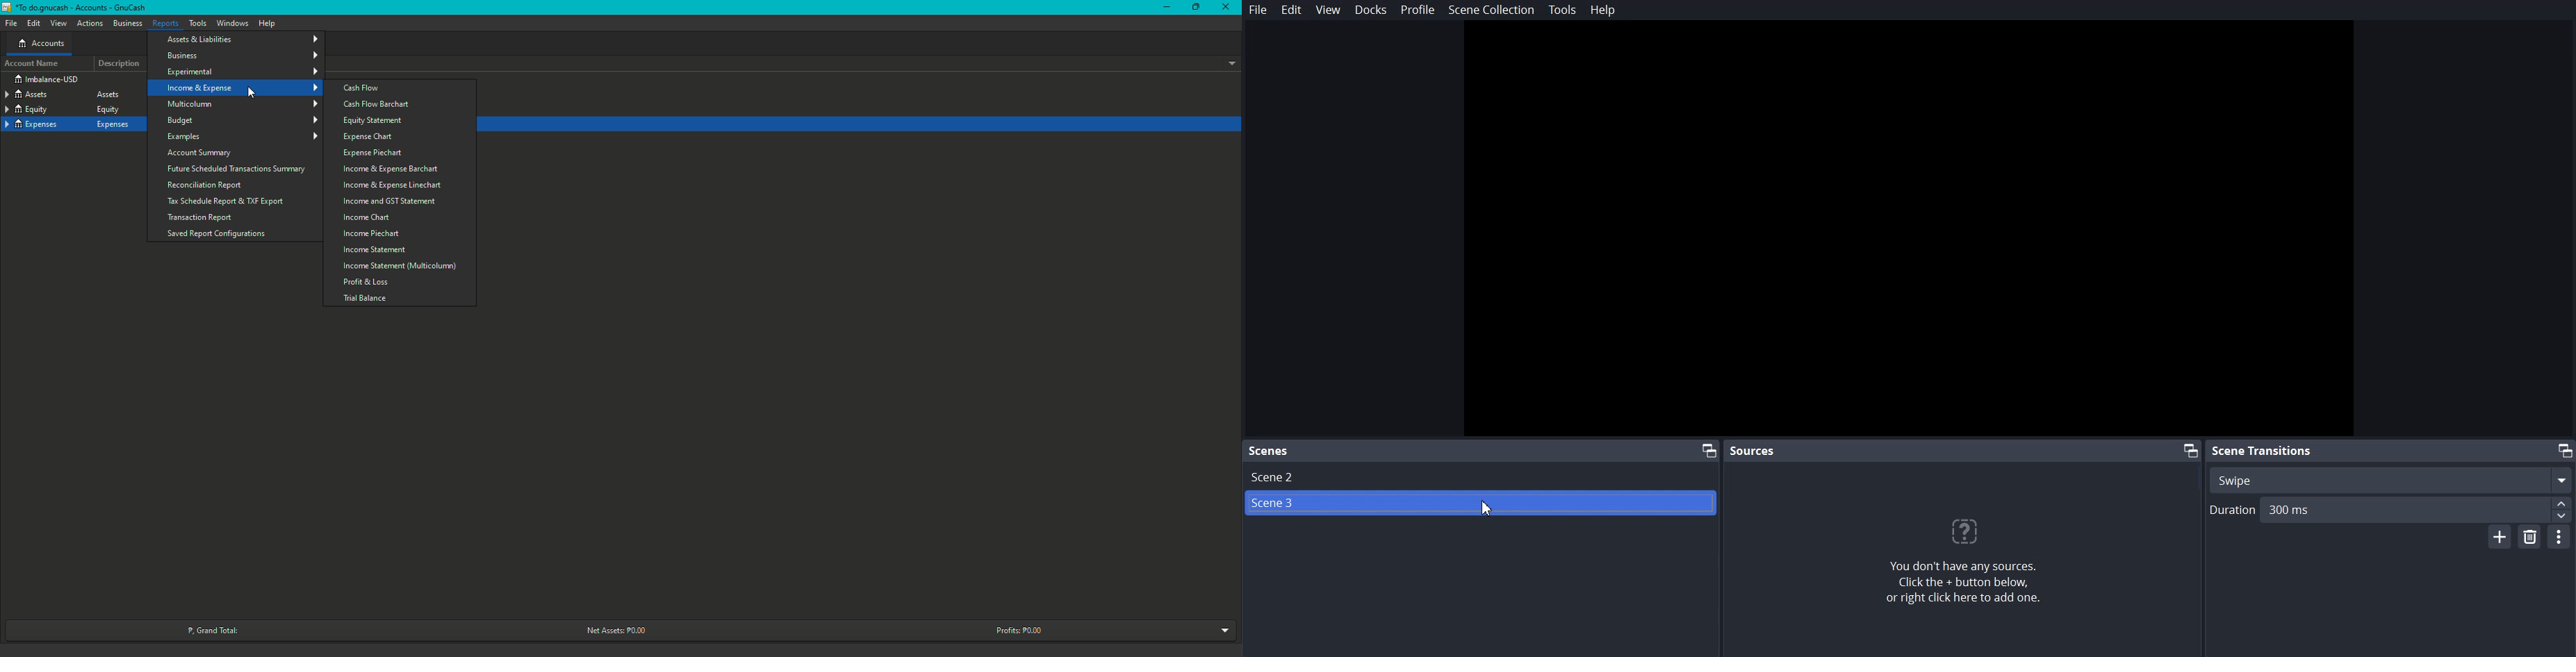 The width and height of the screenshot is (2576, 672). Describe the element at coordinates (382, 105) in the screenshot. I see `Cash Flow Barchart` at that location.